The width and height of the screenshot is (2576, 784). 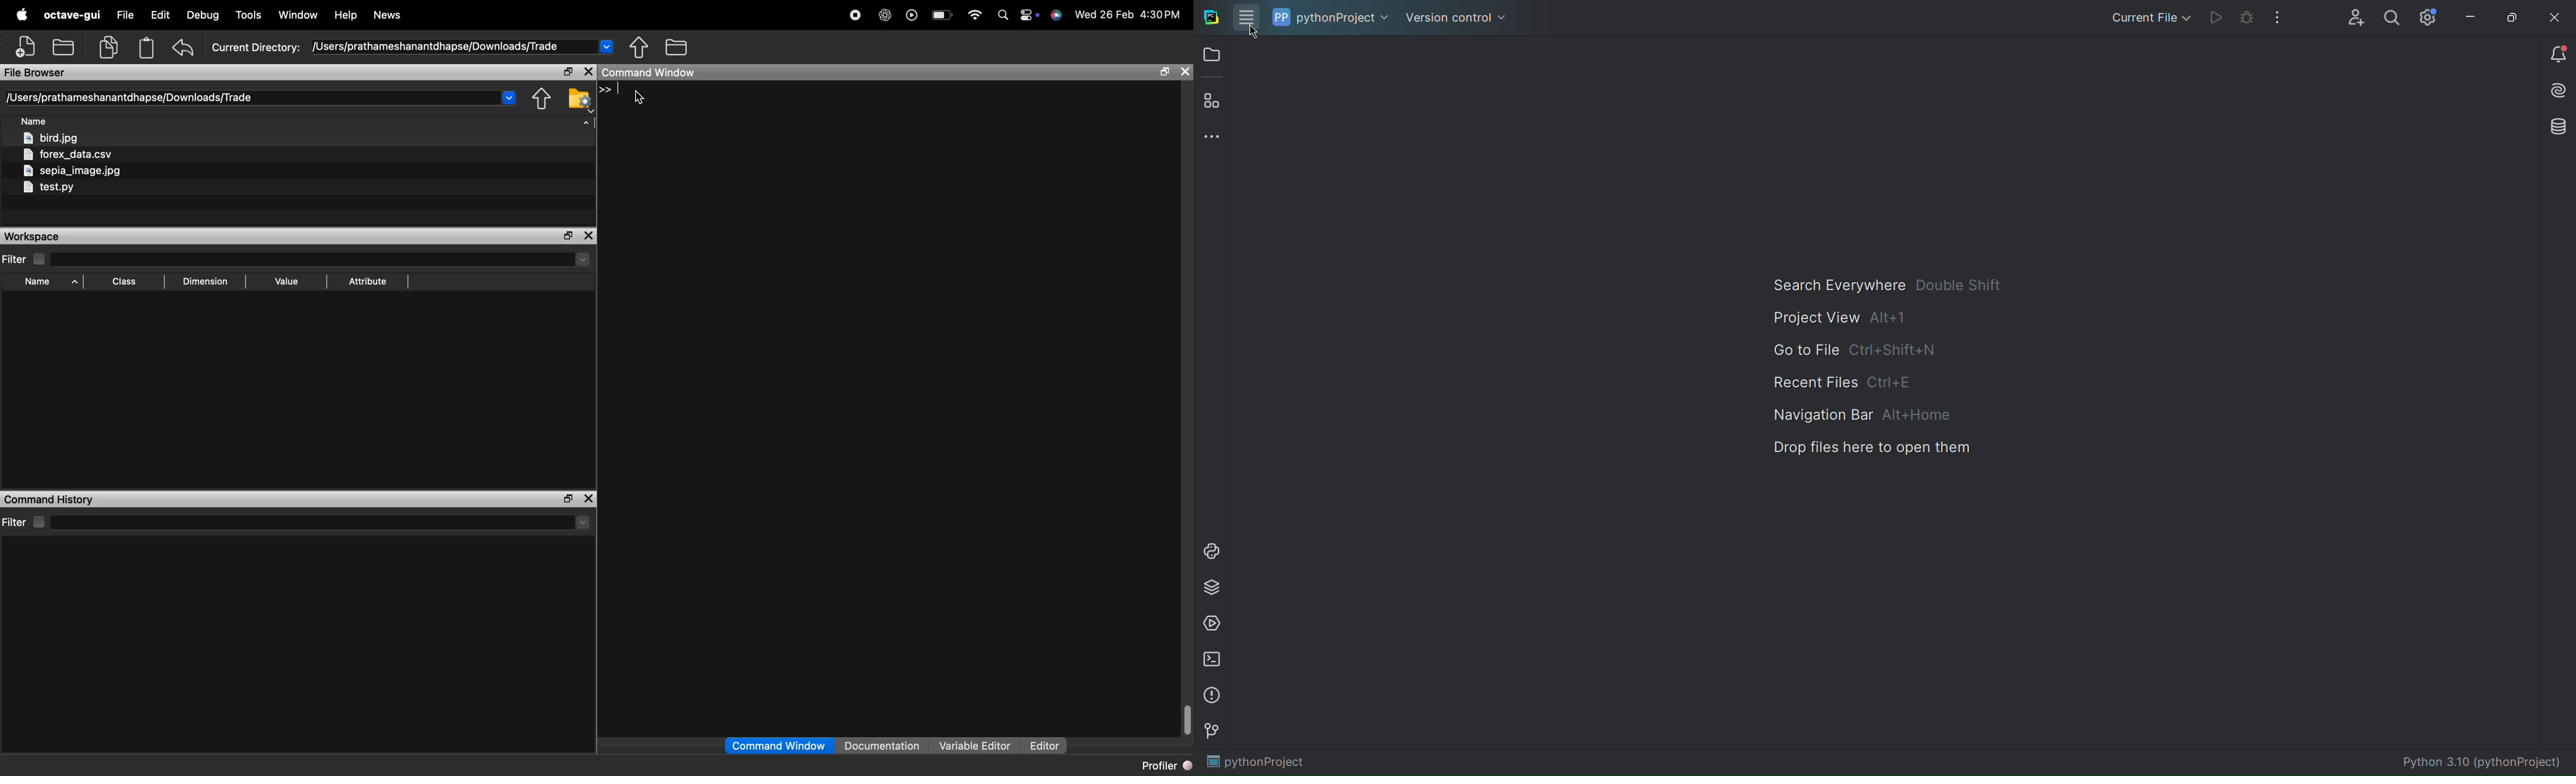 I want to click on chatgpt, so click(x=886, y=15).